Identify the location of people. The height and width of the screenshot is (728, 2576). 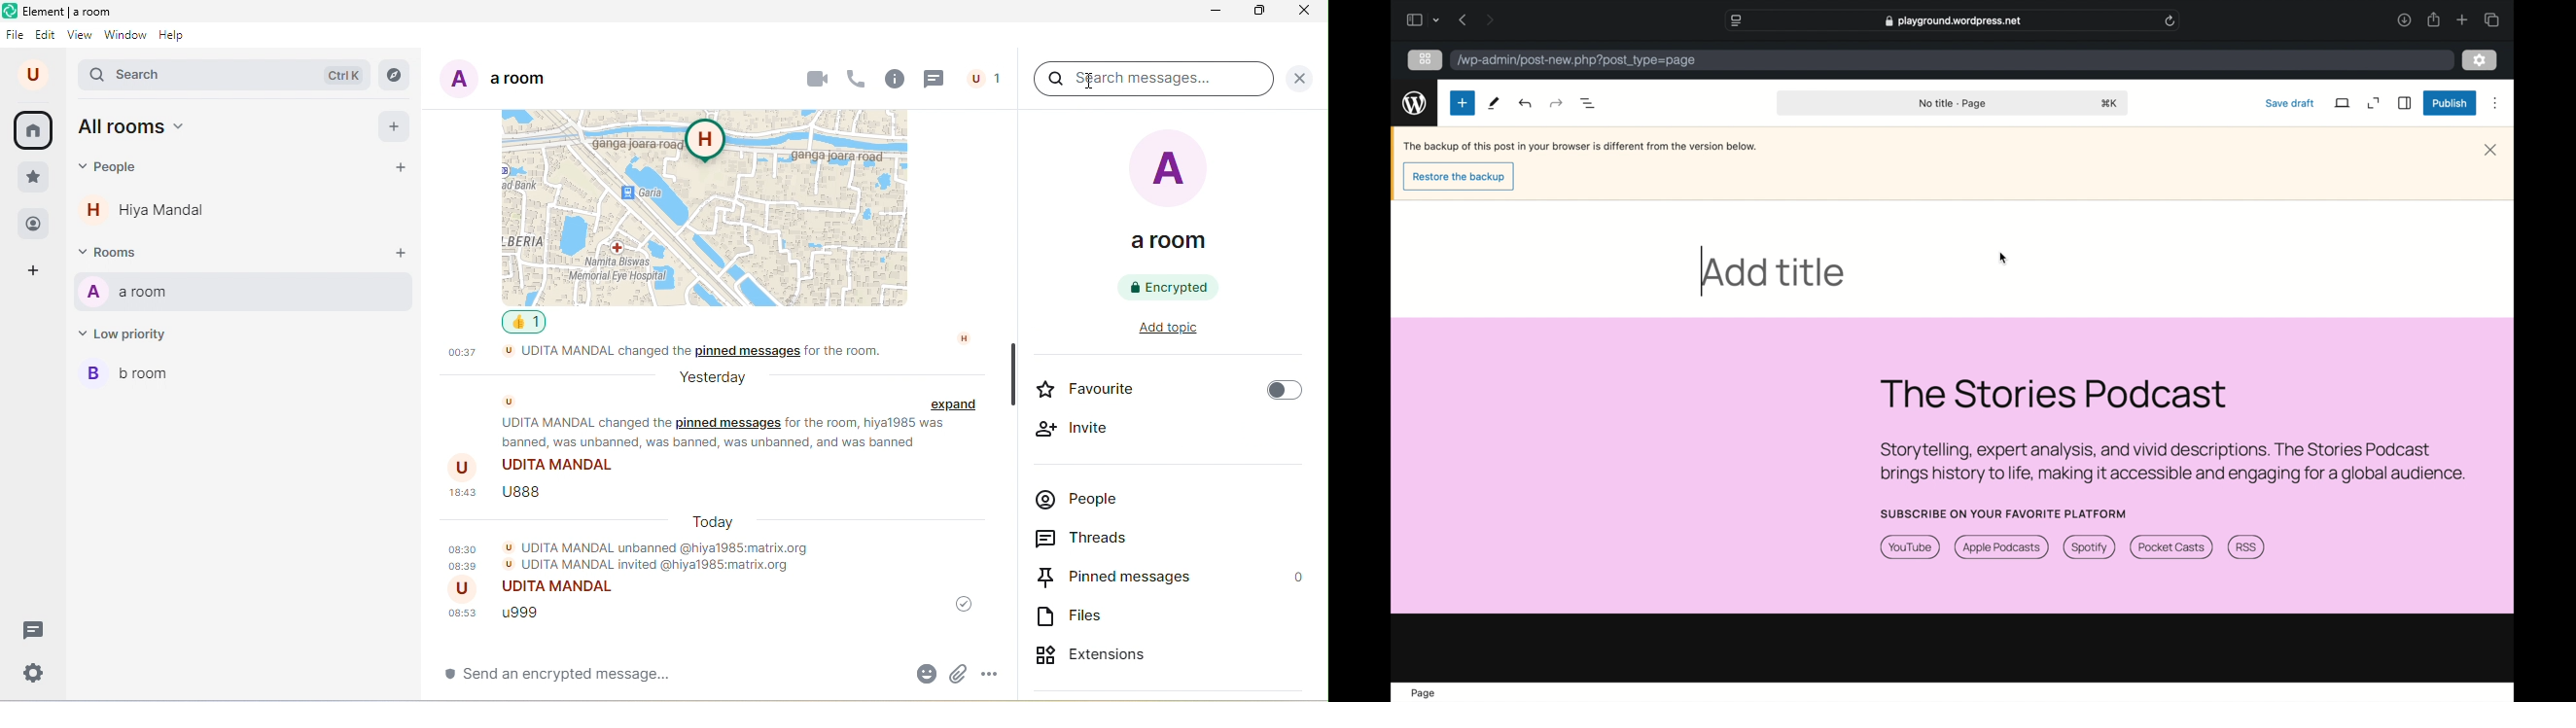
(114, 171).